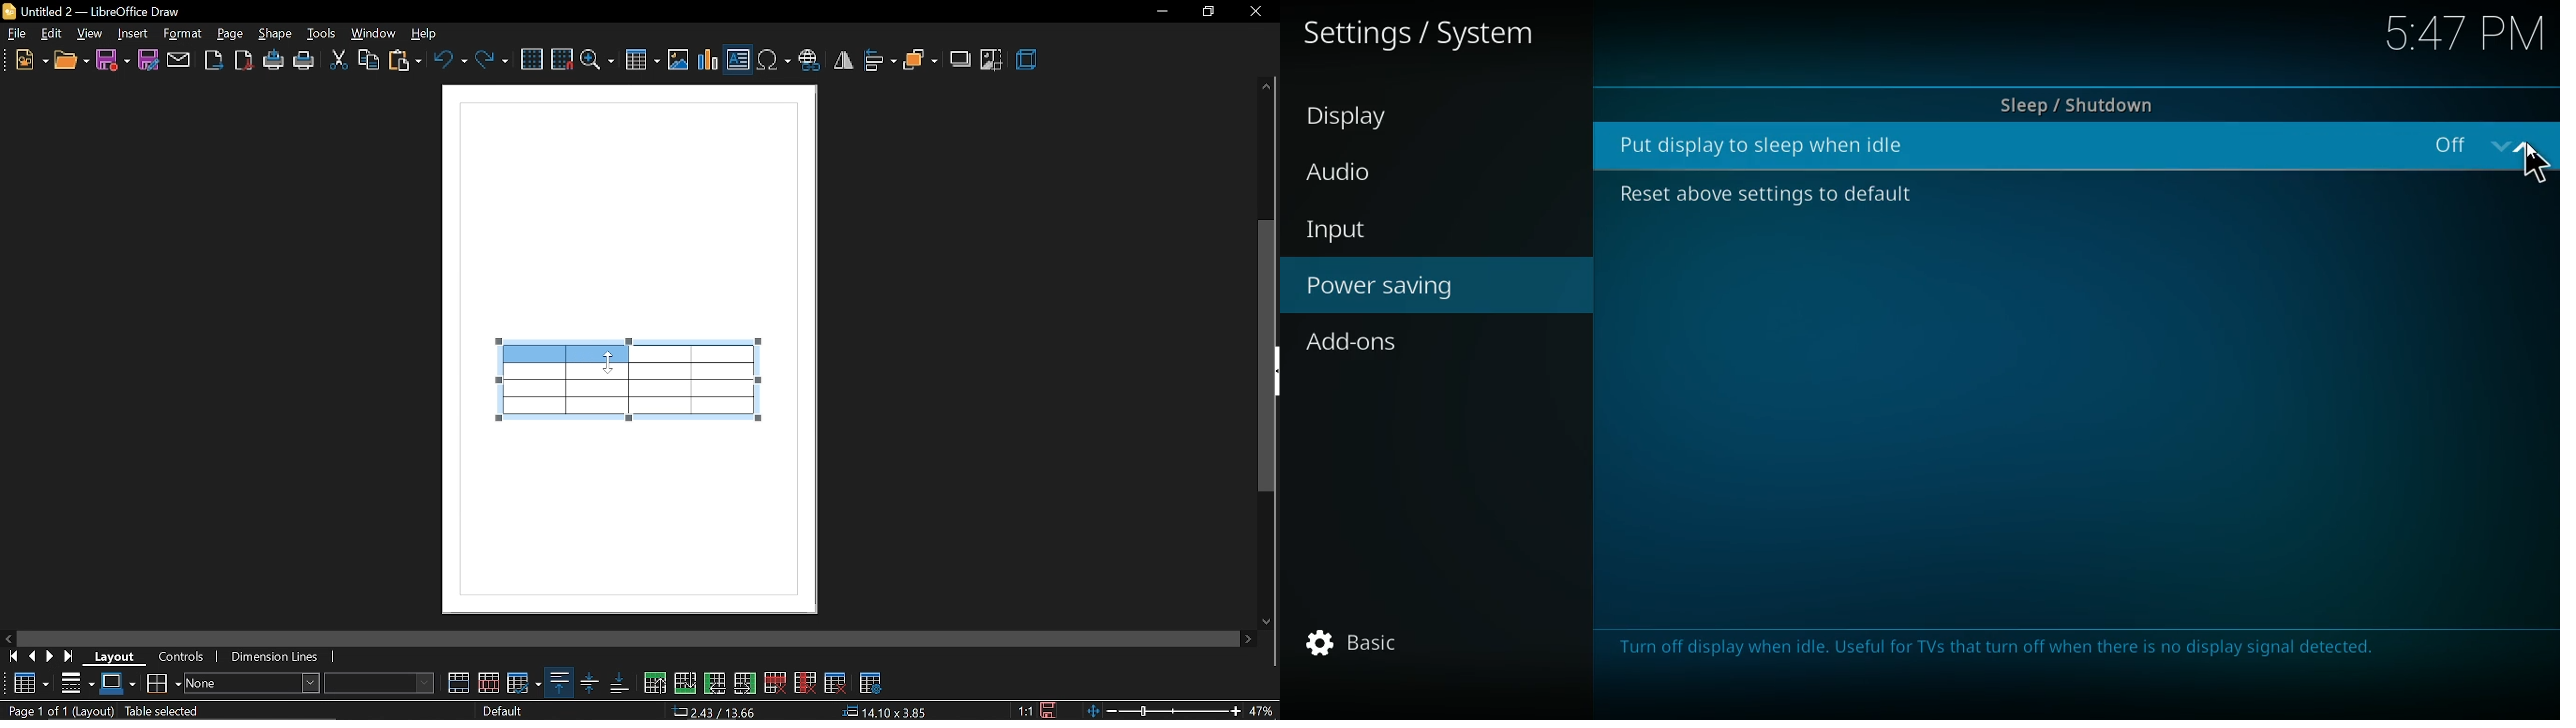 This screenshot has width=2576, height=728. Describe the element at coordinates (920, 57) in the screenshot. I see `arrange` at that location.